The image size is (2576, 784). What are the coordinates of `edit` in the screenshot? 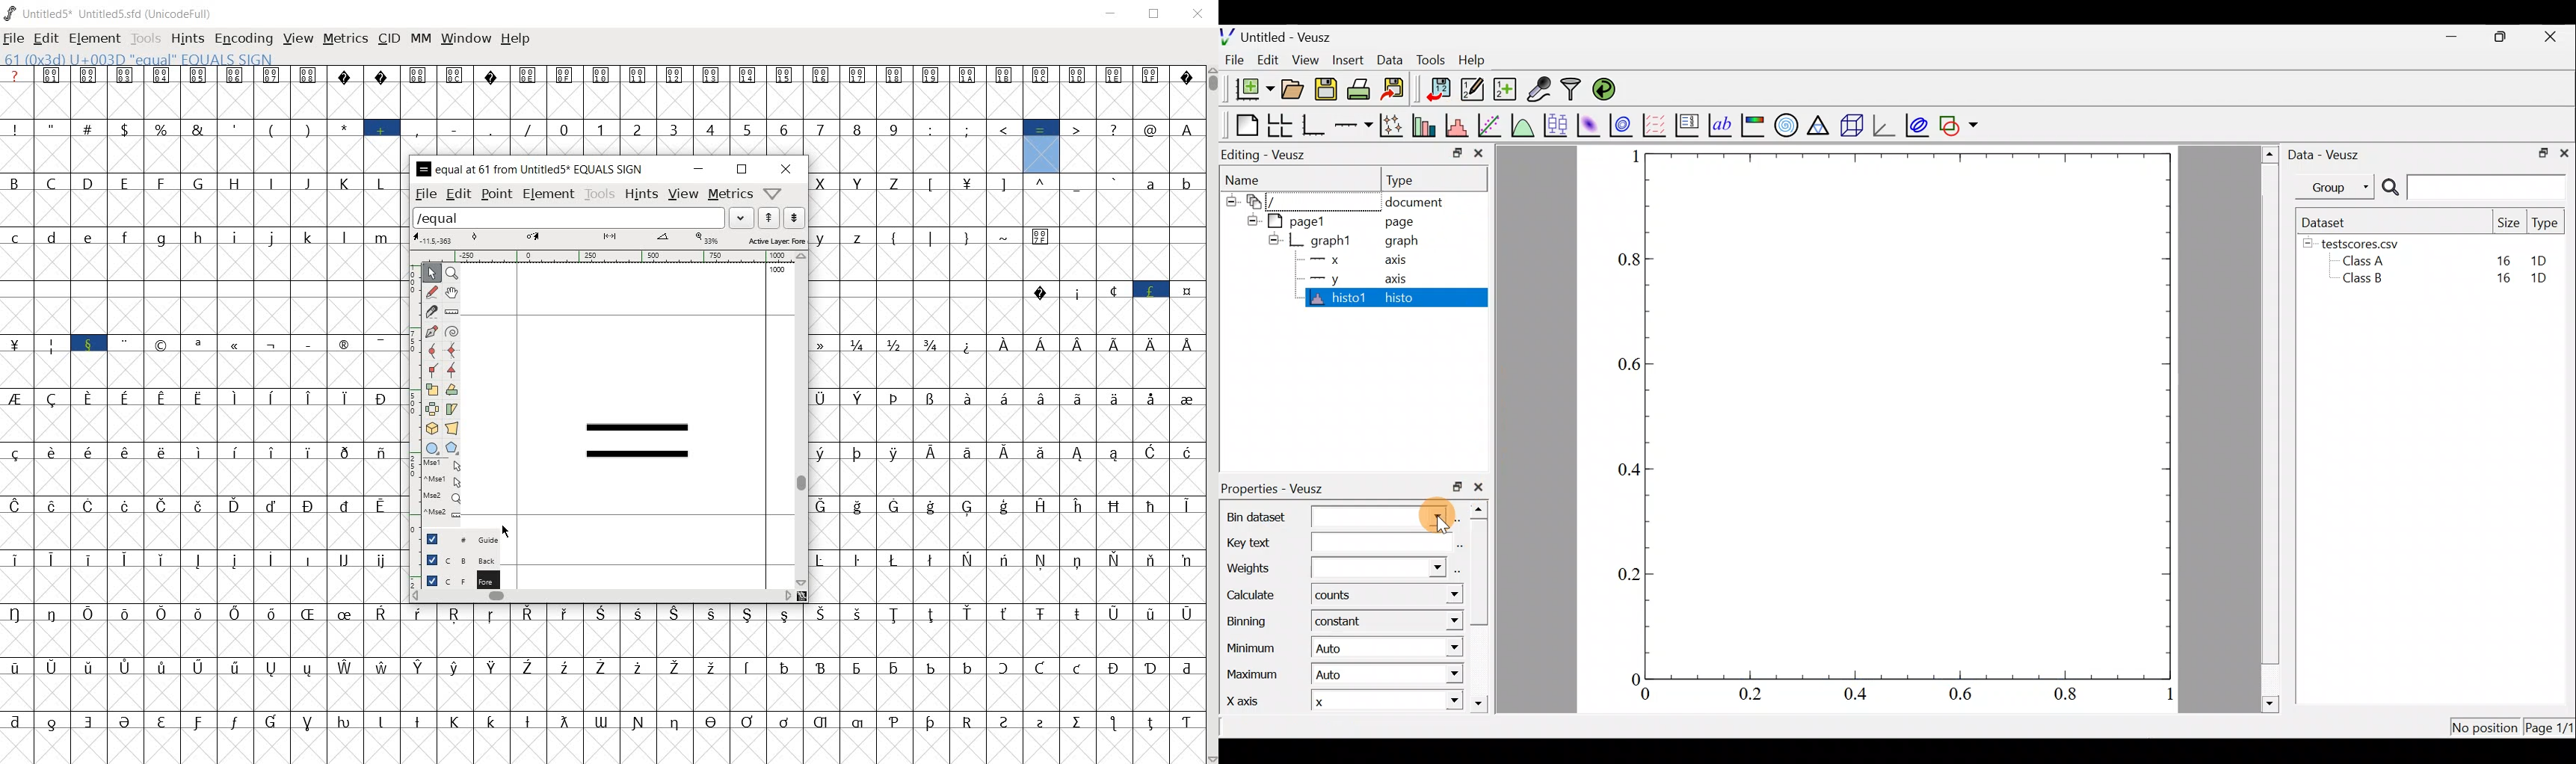 It's located at (46, 38).